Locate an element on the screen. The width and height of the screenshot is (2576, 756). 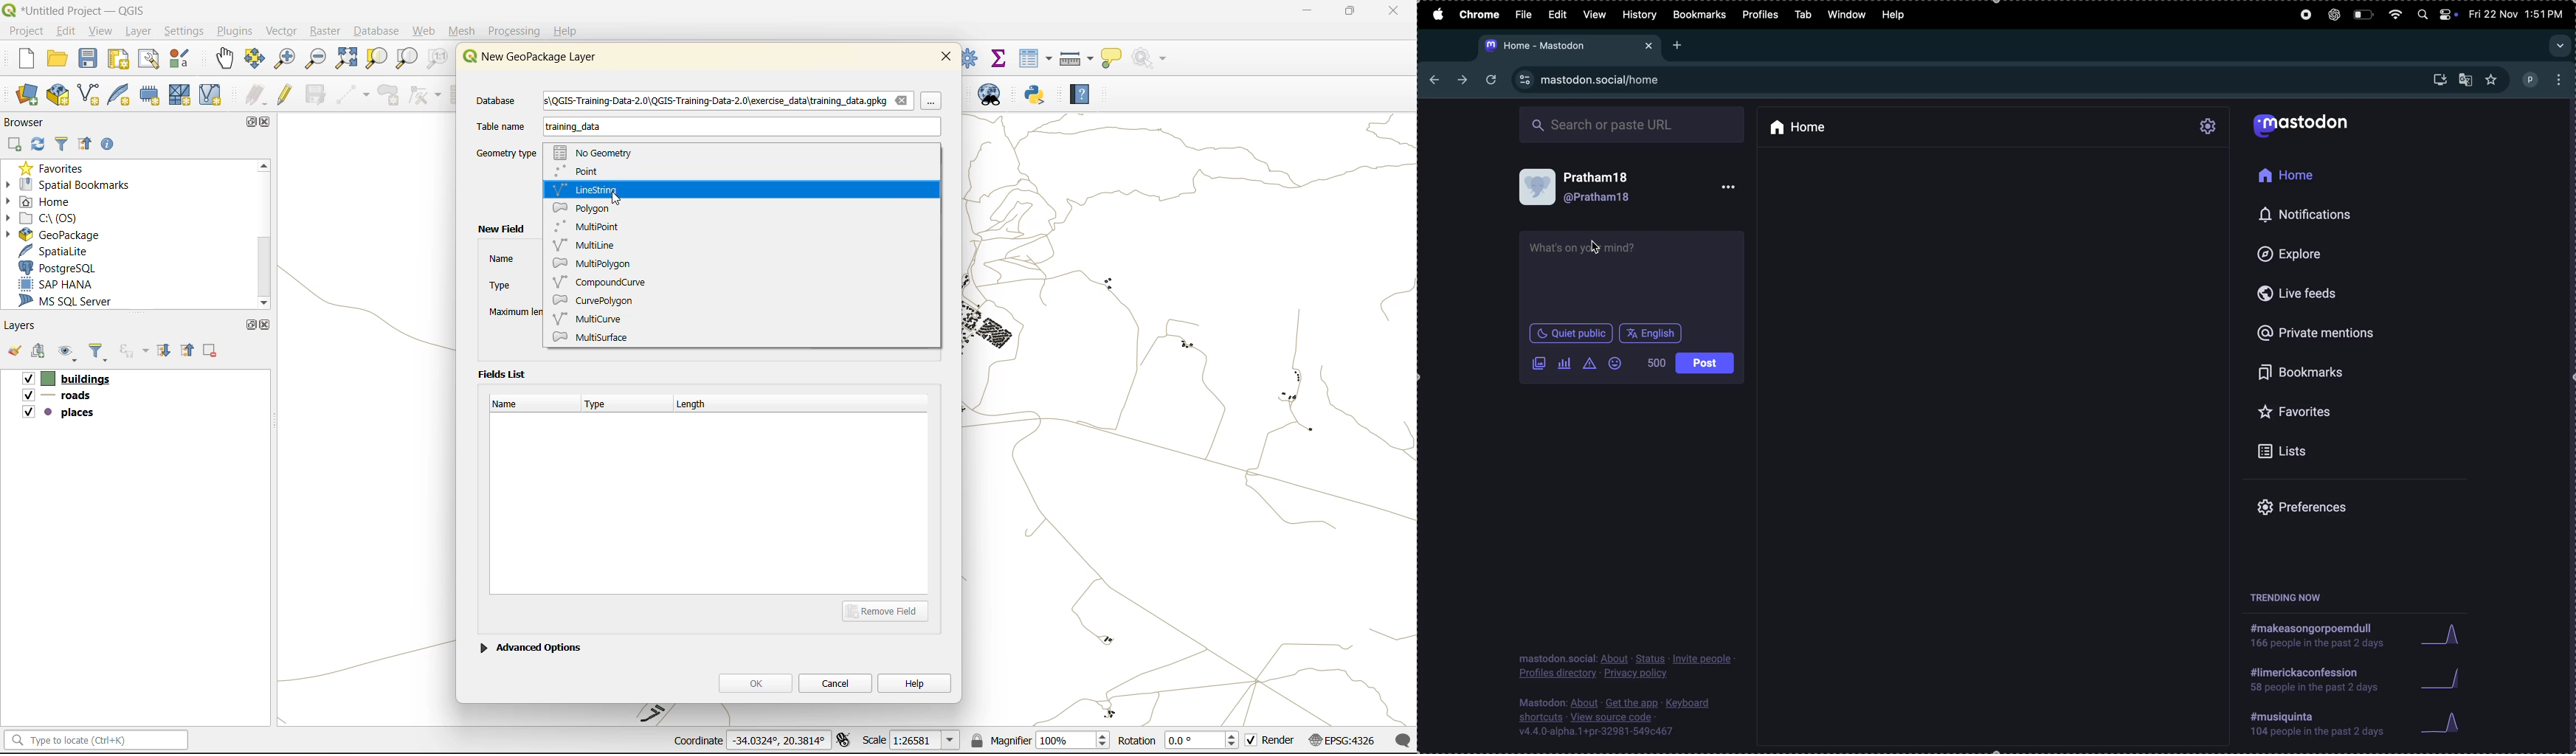
remove field is located at coordinates (890, 610).